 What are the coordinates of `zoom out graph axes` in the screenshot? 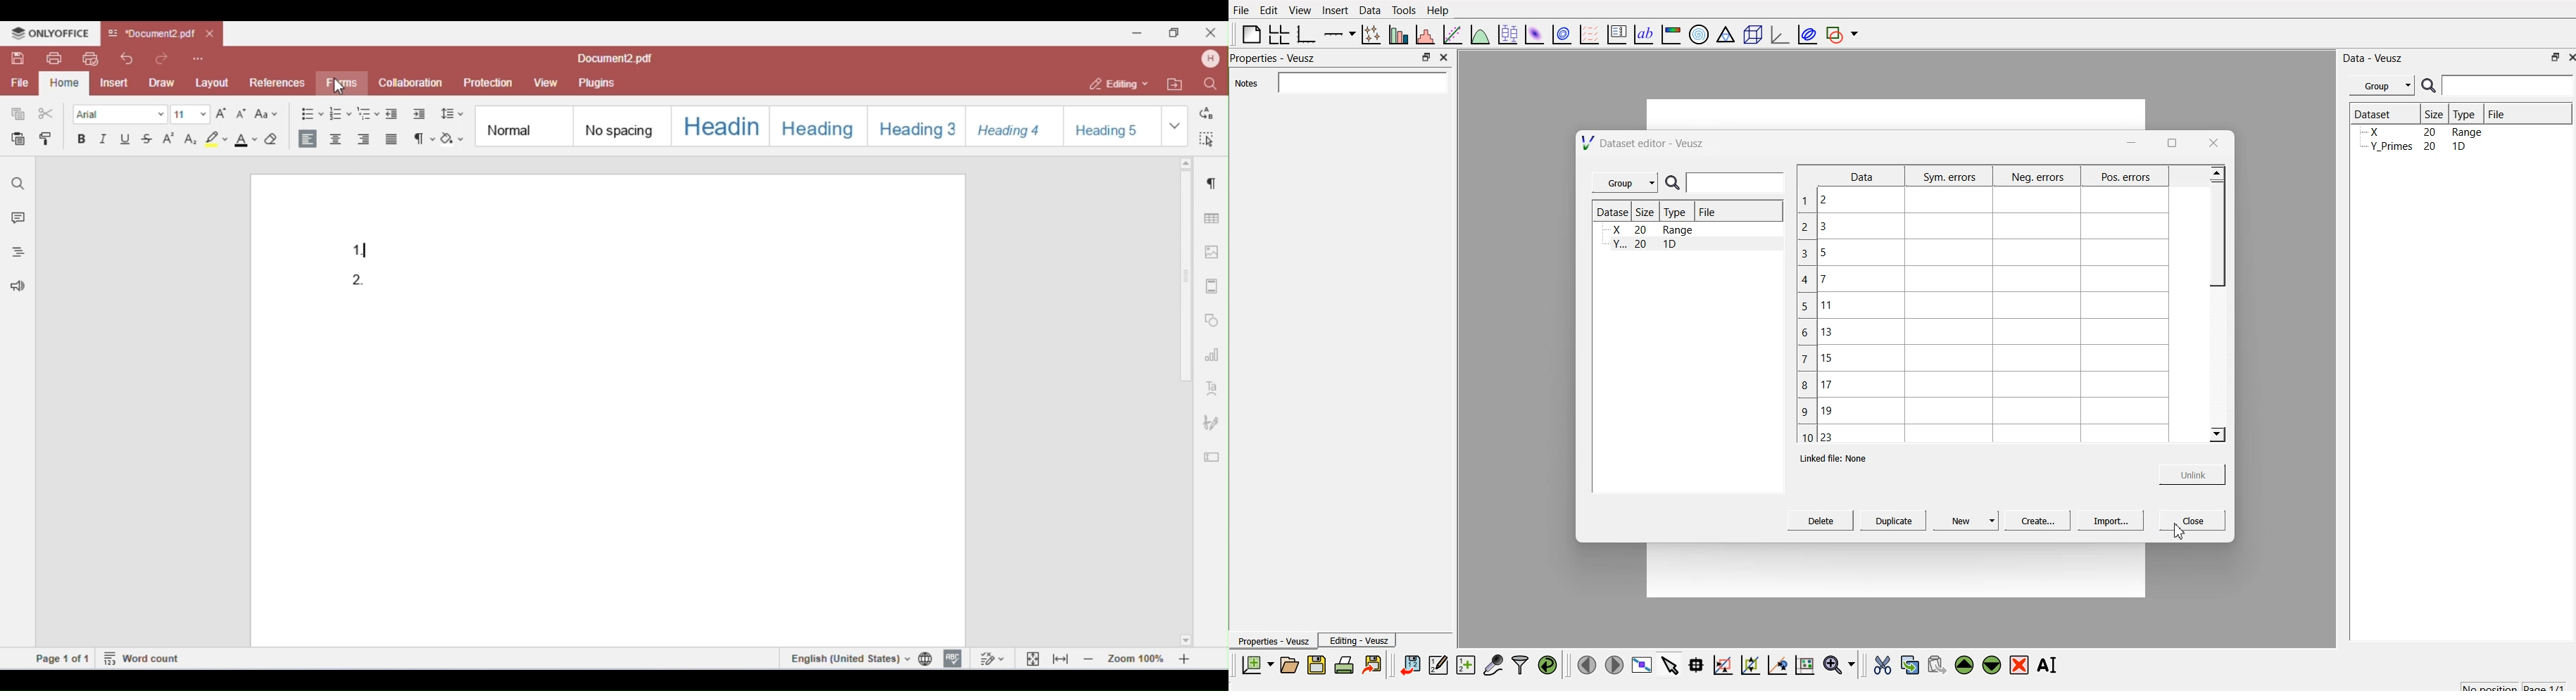 It's located at (1776, 664).